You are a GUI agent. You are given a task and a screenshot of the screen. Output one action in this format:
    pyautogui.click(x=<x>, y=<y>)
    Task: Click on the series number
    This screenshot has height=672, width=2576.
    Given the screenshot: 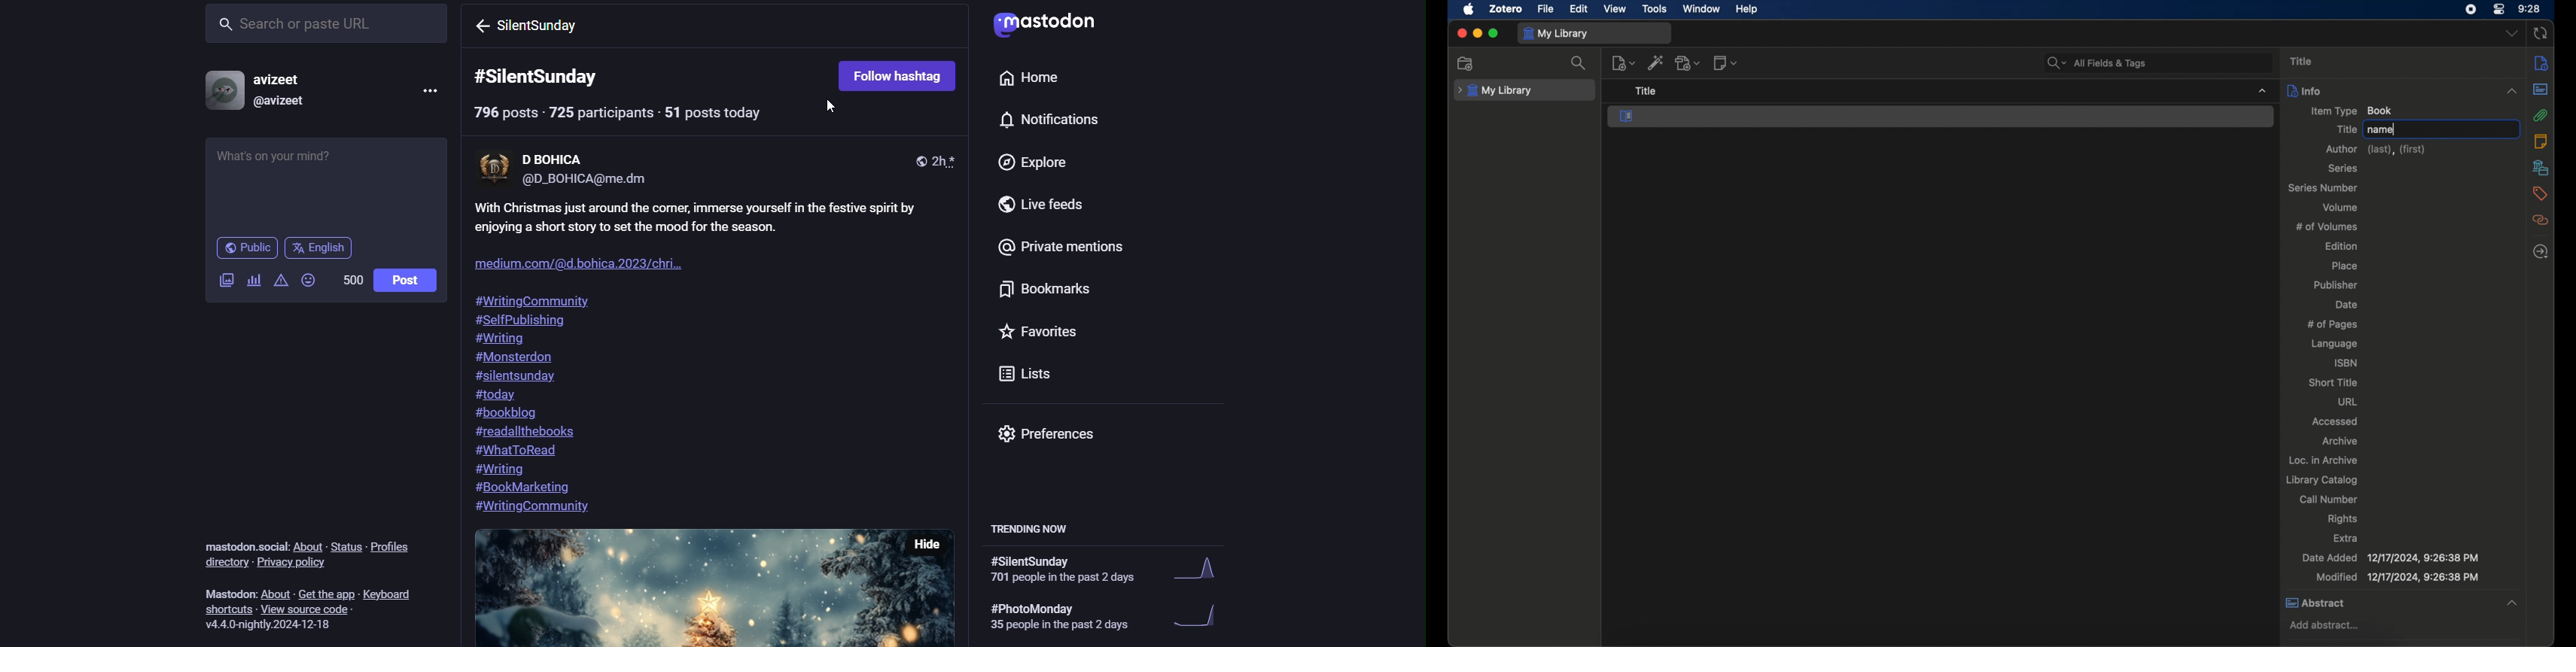 What is the action you would take?
    pyautogui.click(x=2324, y=188)
    